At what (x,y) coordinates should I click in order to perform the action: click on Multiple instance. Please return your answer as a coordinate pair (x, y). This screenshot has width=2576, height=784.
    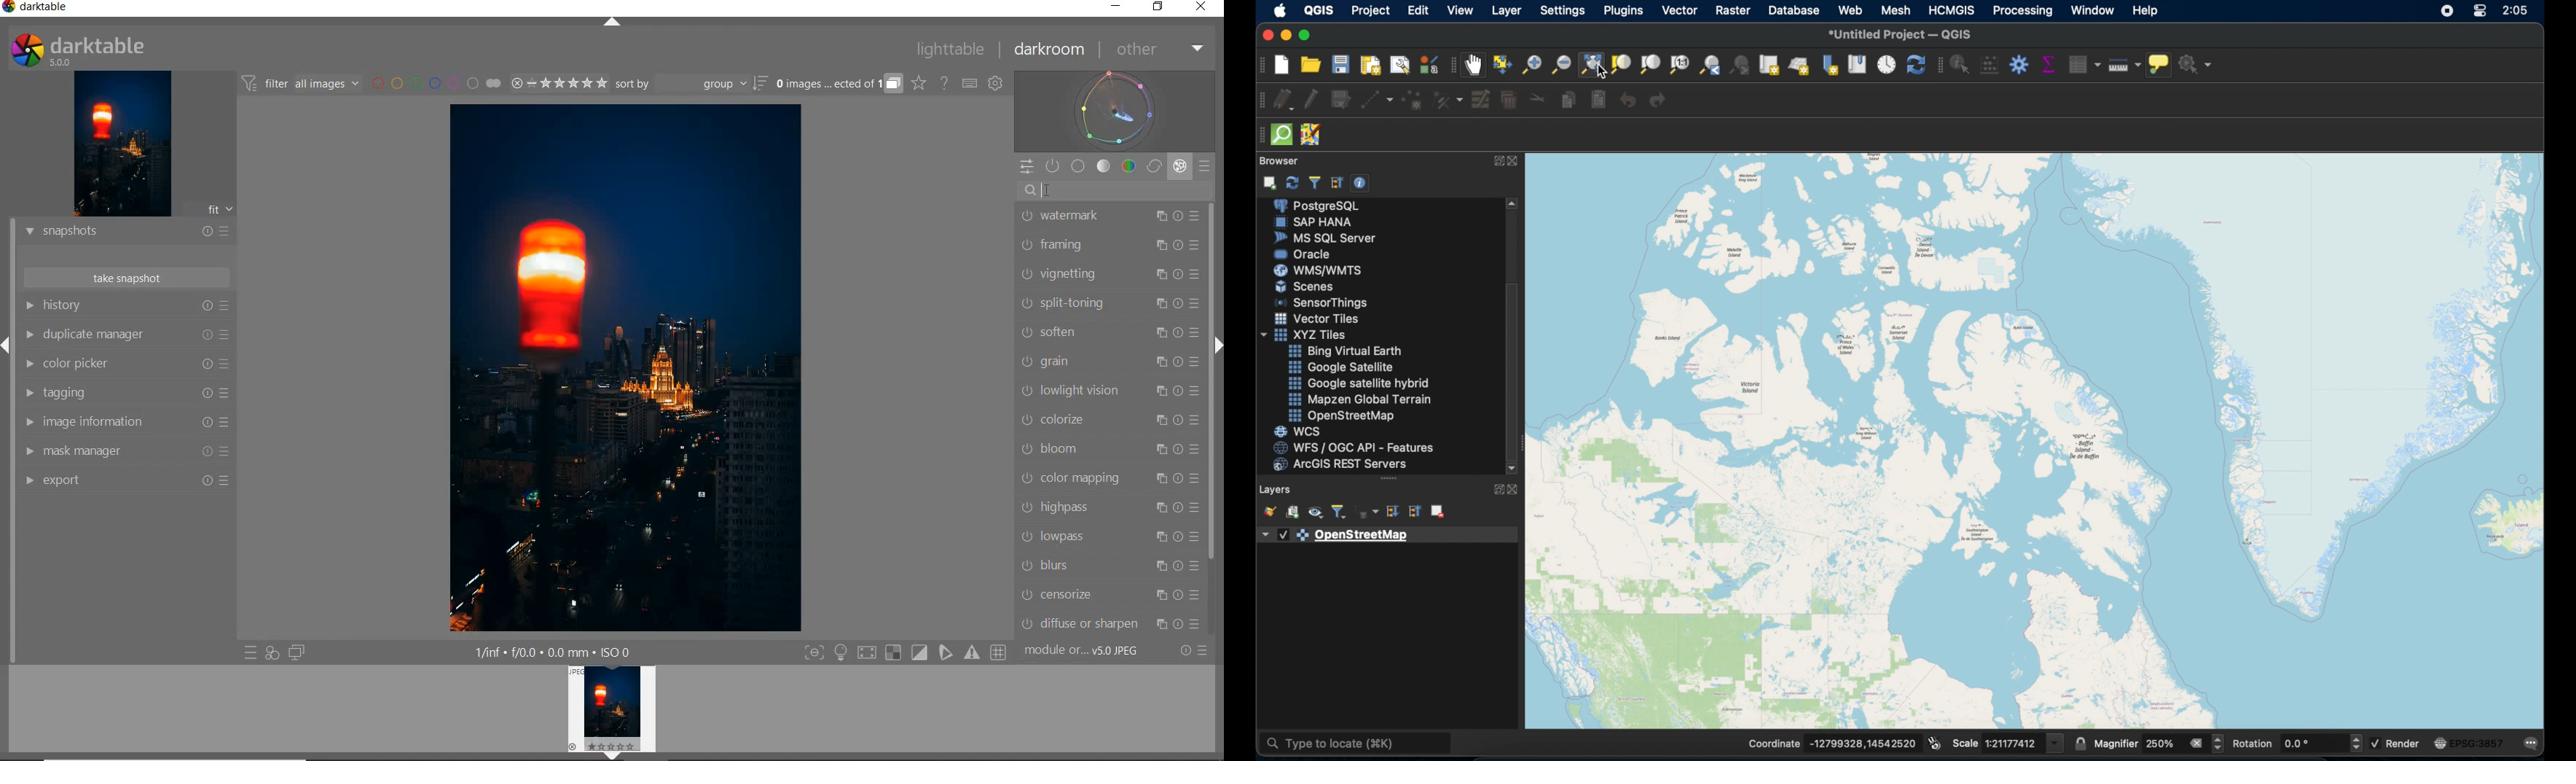
    Looking at the image, I should click on (1159, 480).